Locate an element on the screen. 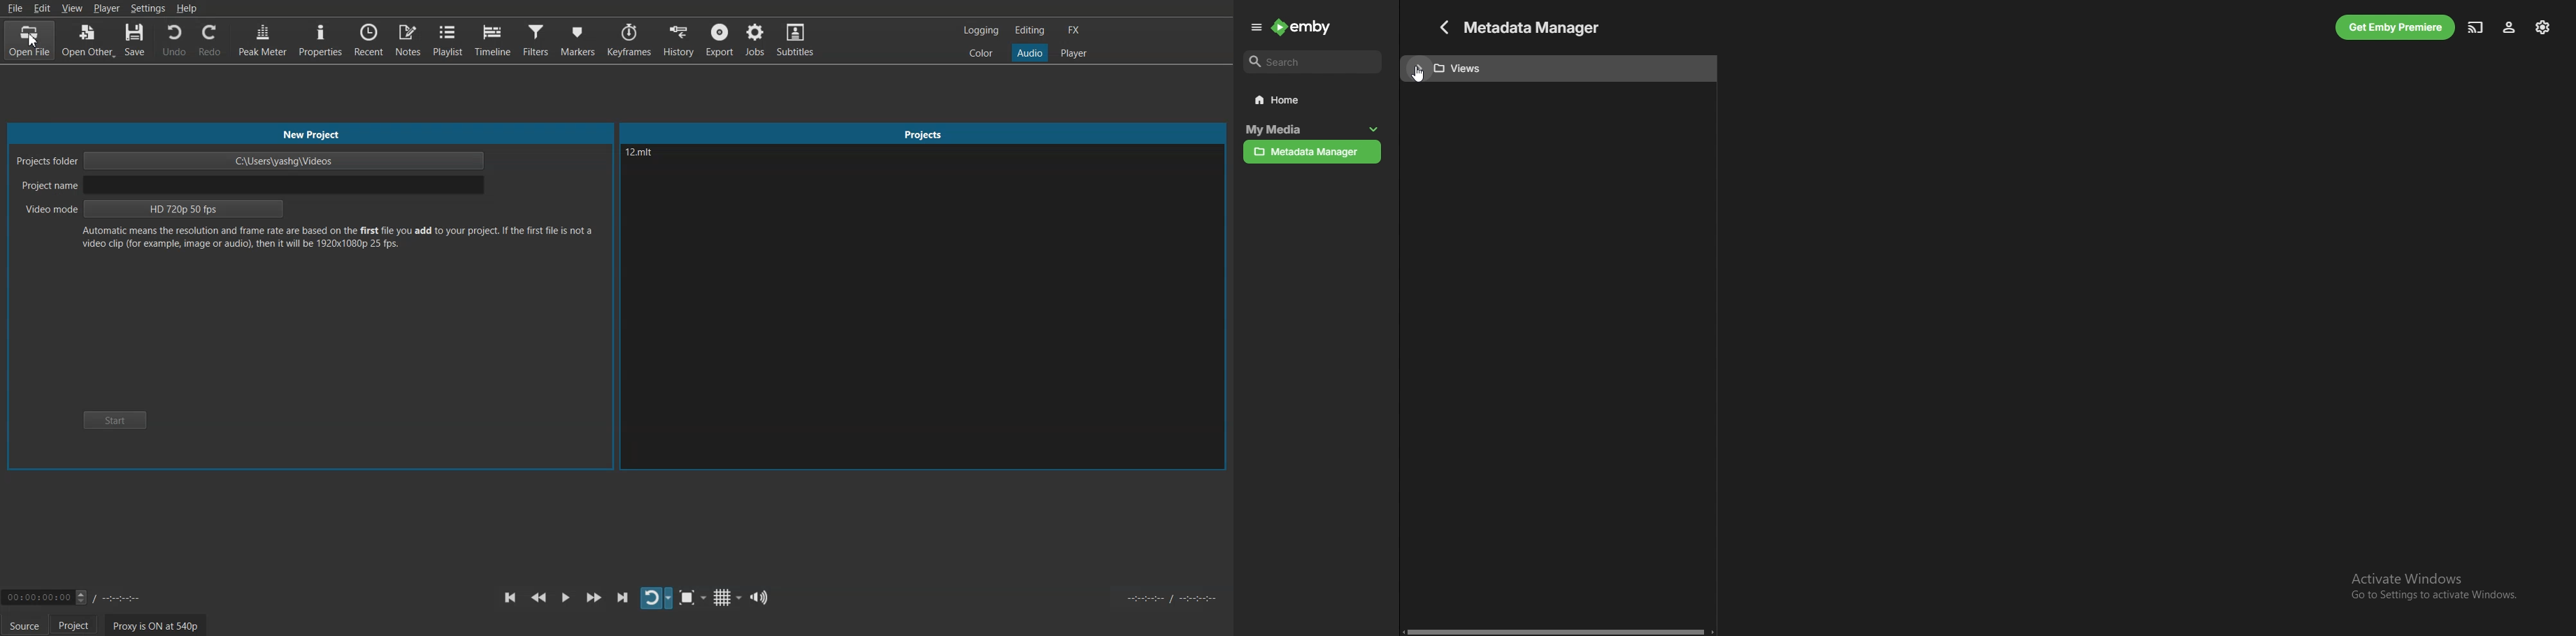 The width and height of the screenshot is (2576, 644). Skip To previous point is located at coordinates (510, 597).